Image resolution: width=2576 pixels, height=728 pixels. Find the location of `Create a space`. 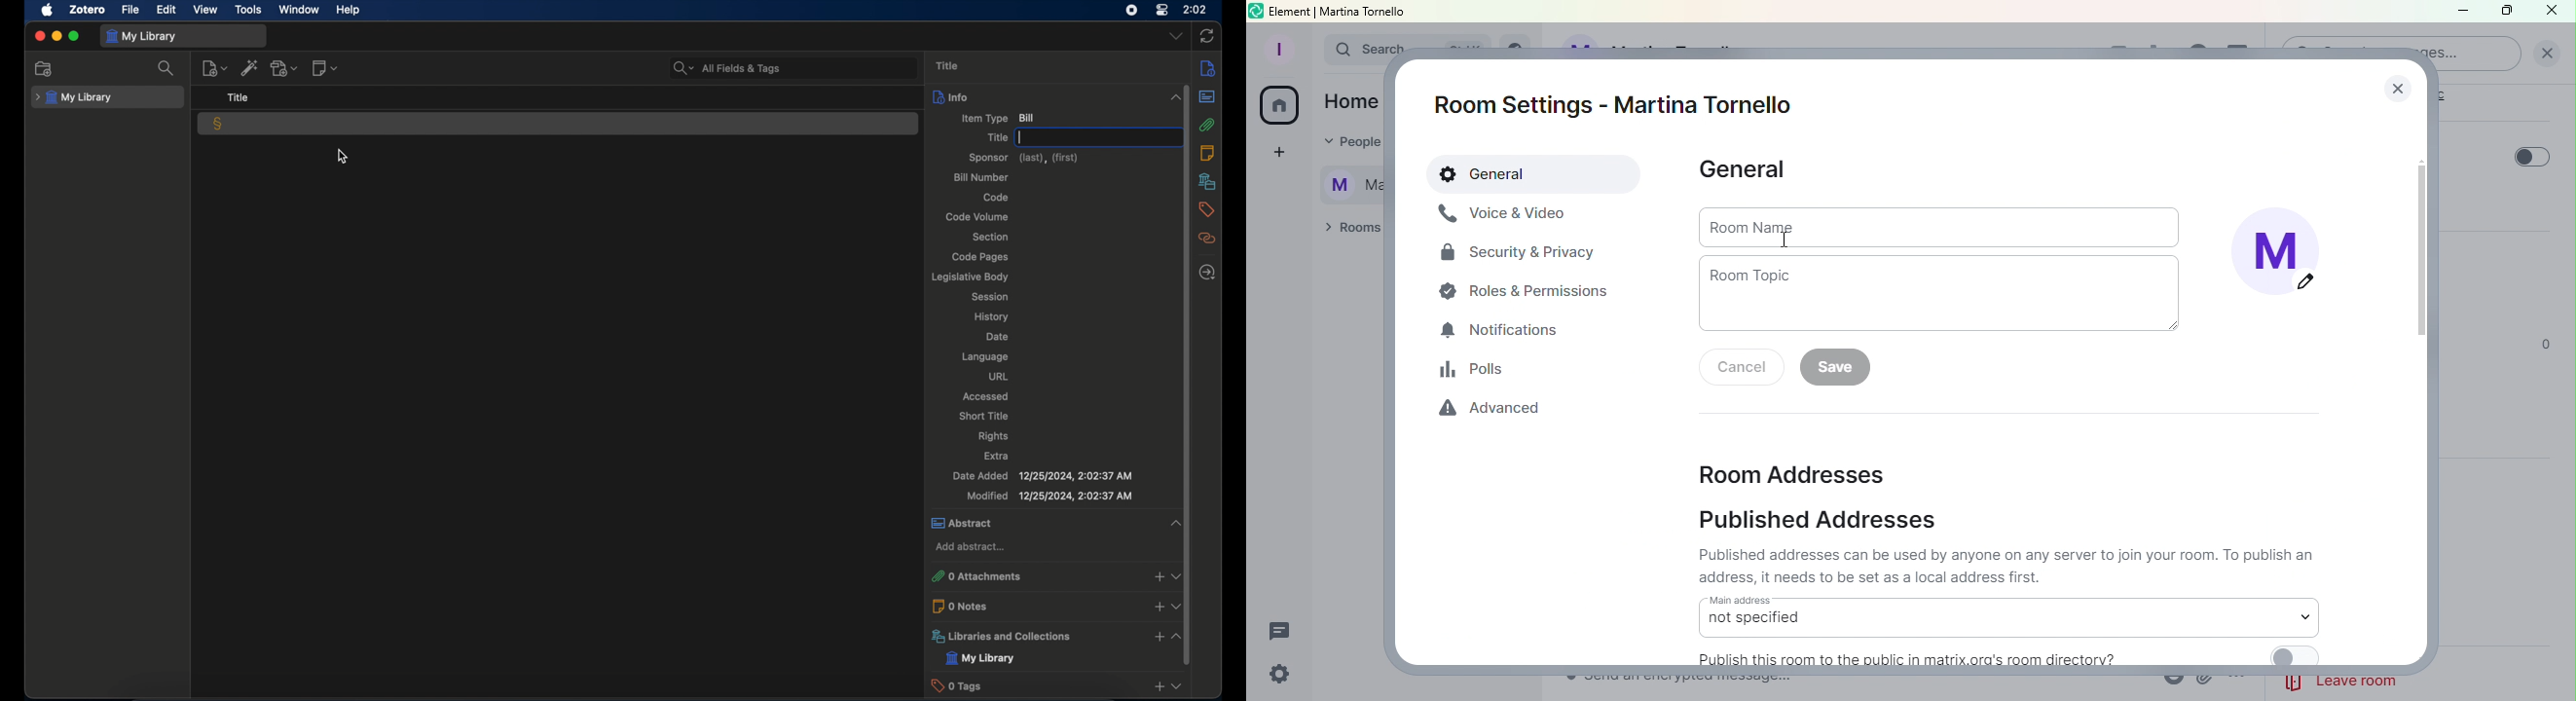

Create a space is located at coordinates (1276, 155).